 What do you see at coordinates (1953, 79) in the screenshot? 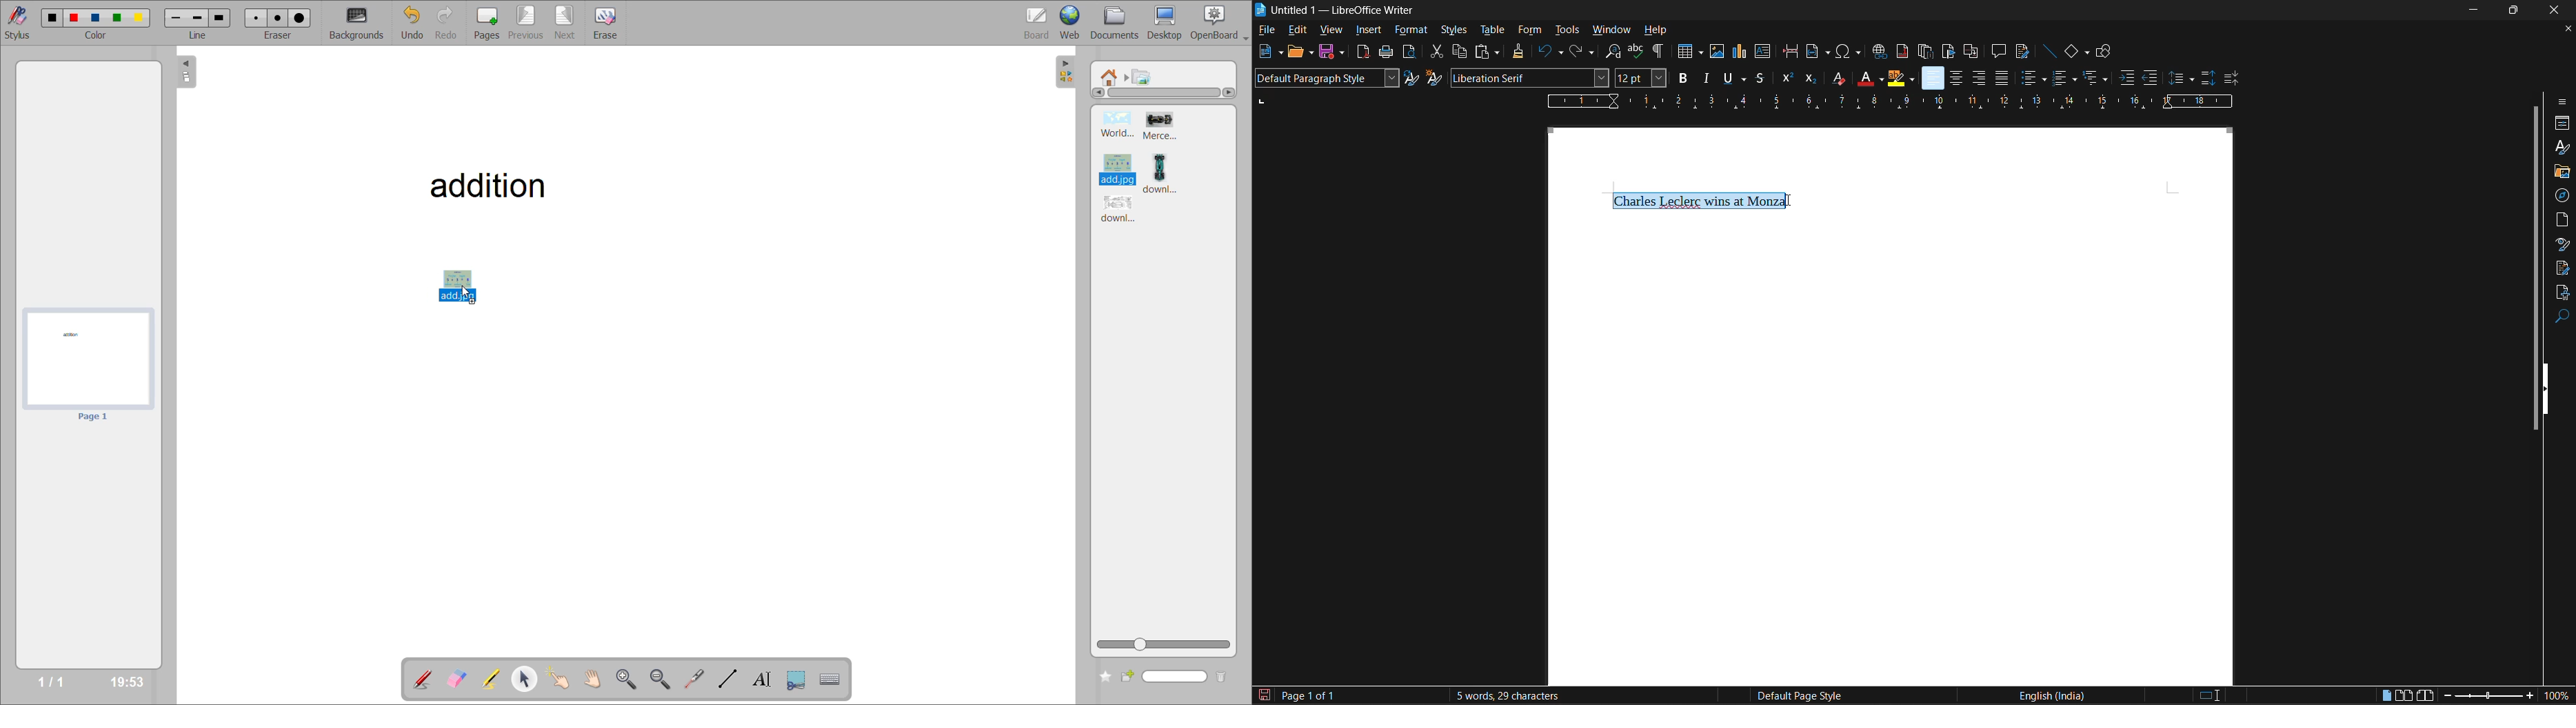
I see `align center` at bounding box center [1953, 79].